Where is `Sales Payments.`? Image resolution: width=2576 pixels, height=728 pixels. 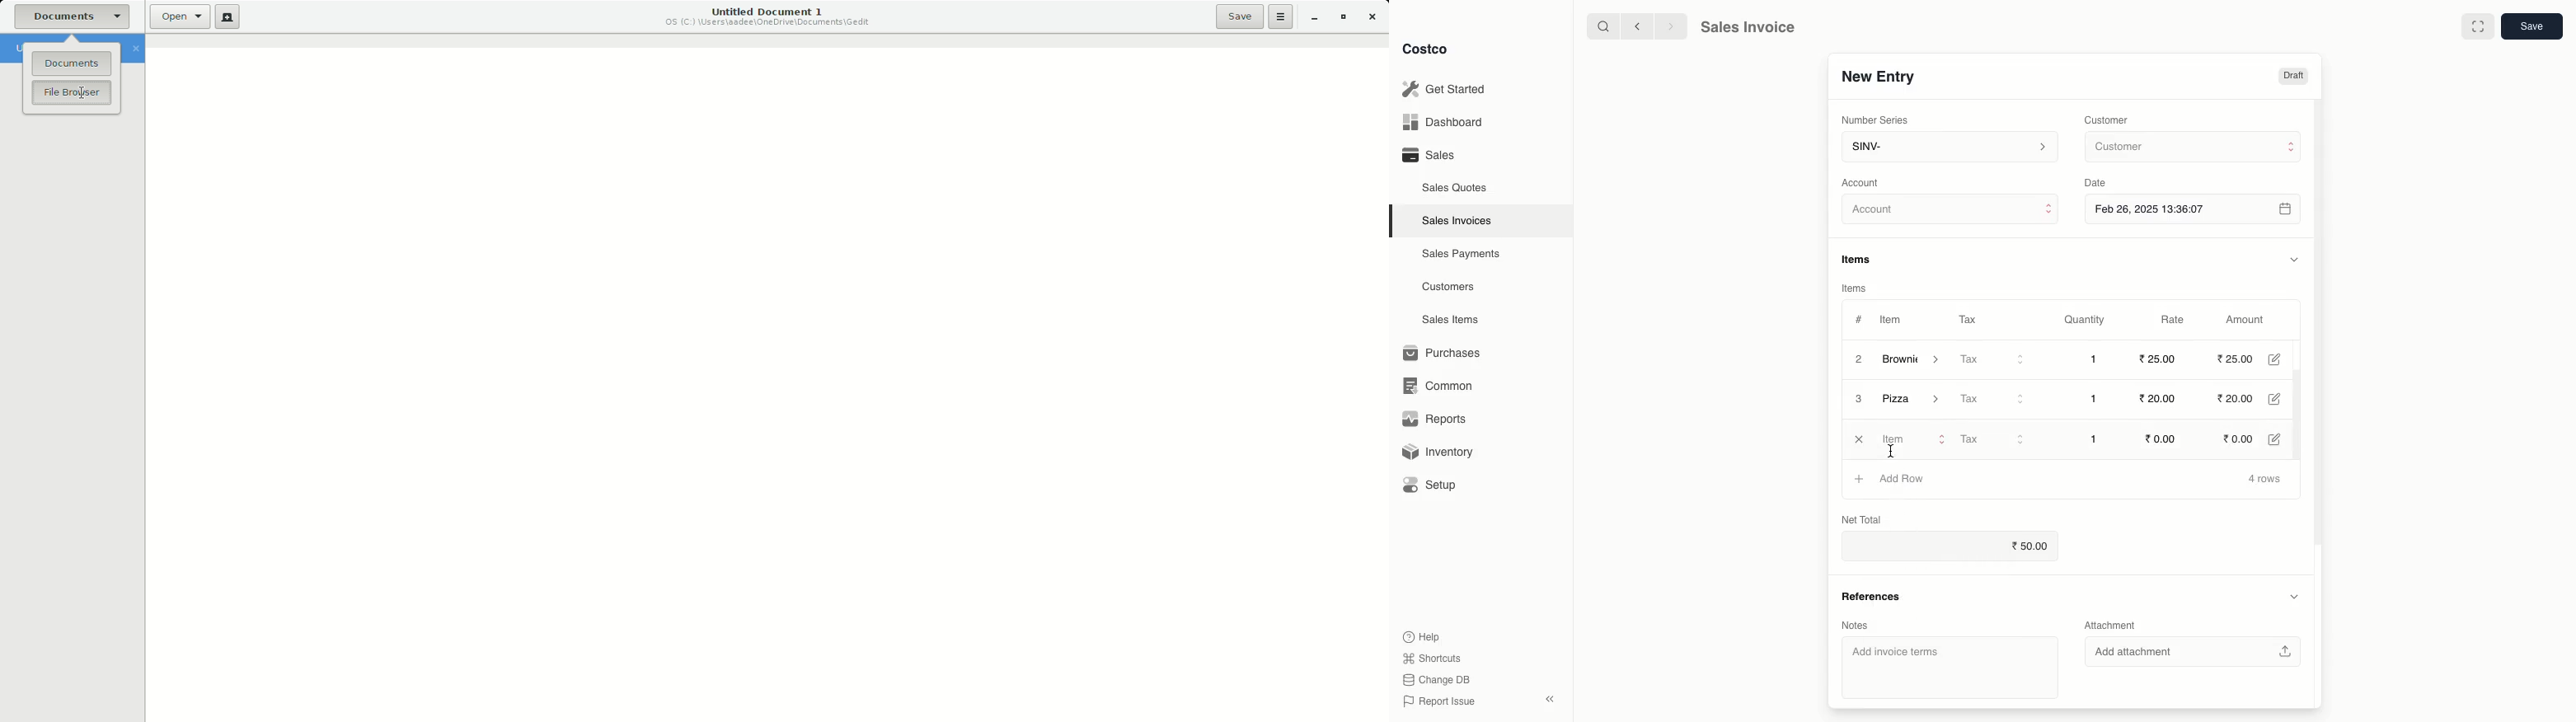
Sales Payments. is located at coordinates (1462, 256).